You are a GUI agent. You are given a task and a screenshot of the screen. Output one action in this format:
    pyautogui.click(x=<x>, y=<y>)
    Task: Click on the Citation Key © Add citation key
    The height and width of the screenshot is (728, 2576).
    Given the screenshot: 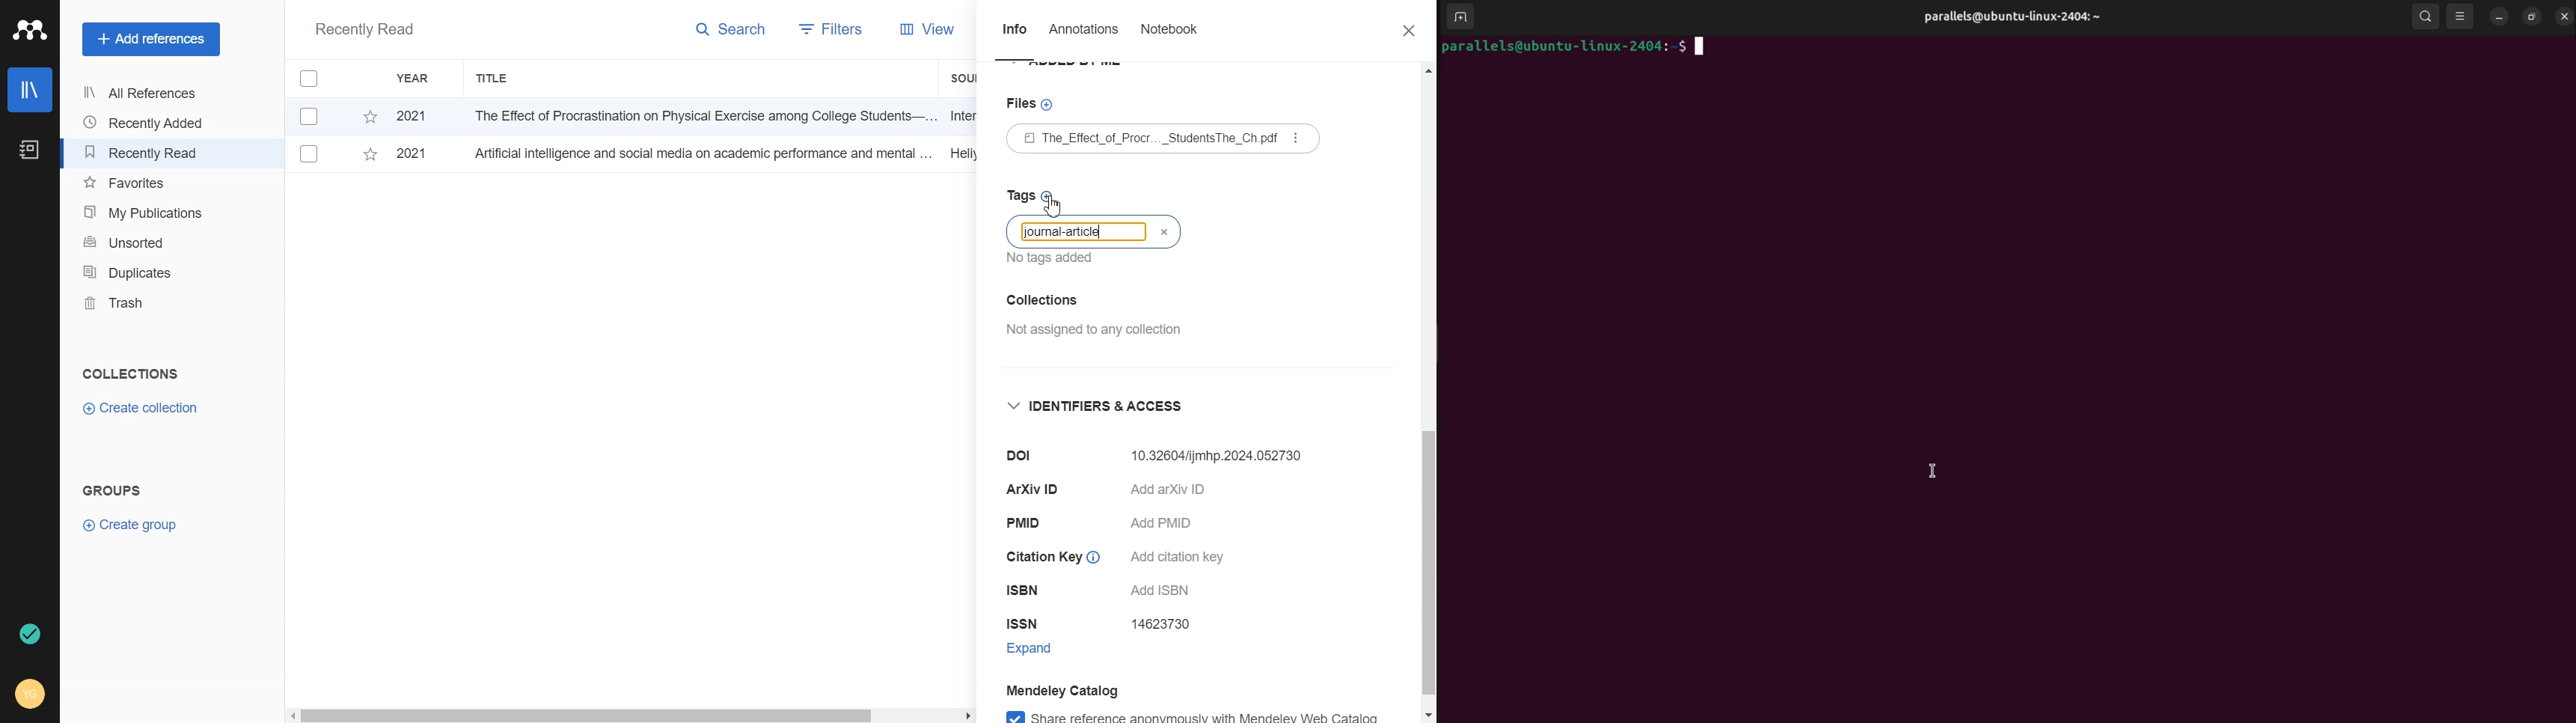 What is the action you would take?
    pyautogui.click(x=1122, y=556)
    